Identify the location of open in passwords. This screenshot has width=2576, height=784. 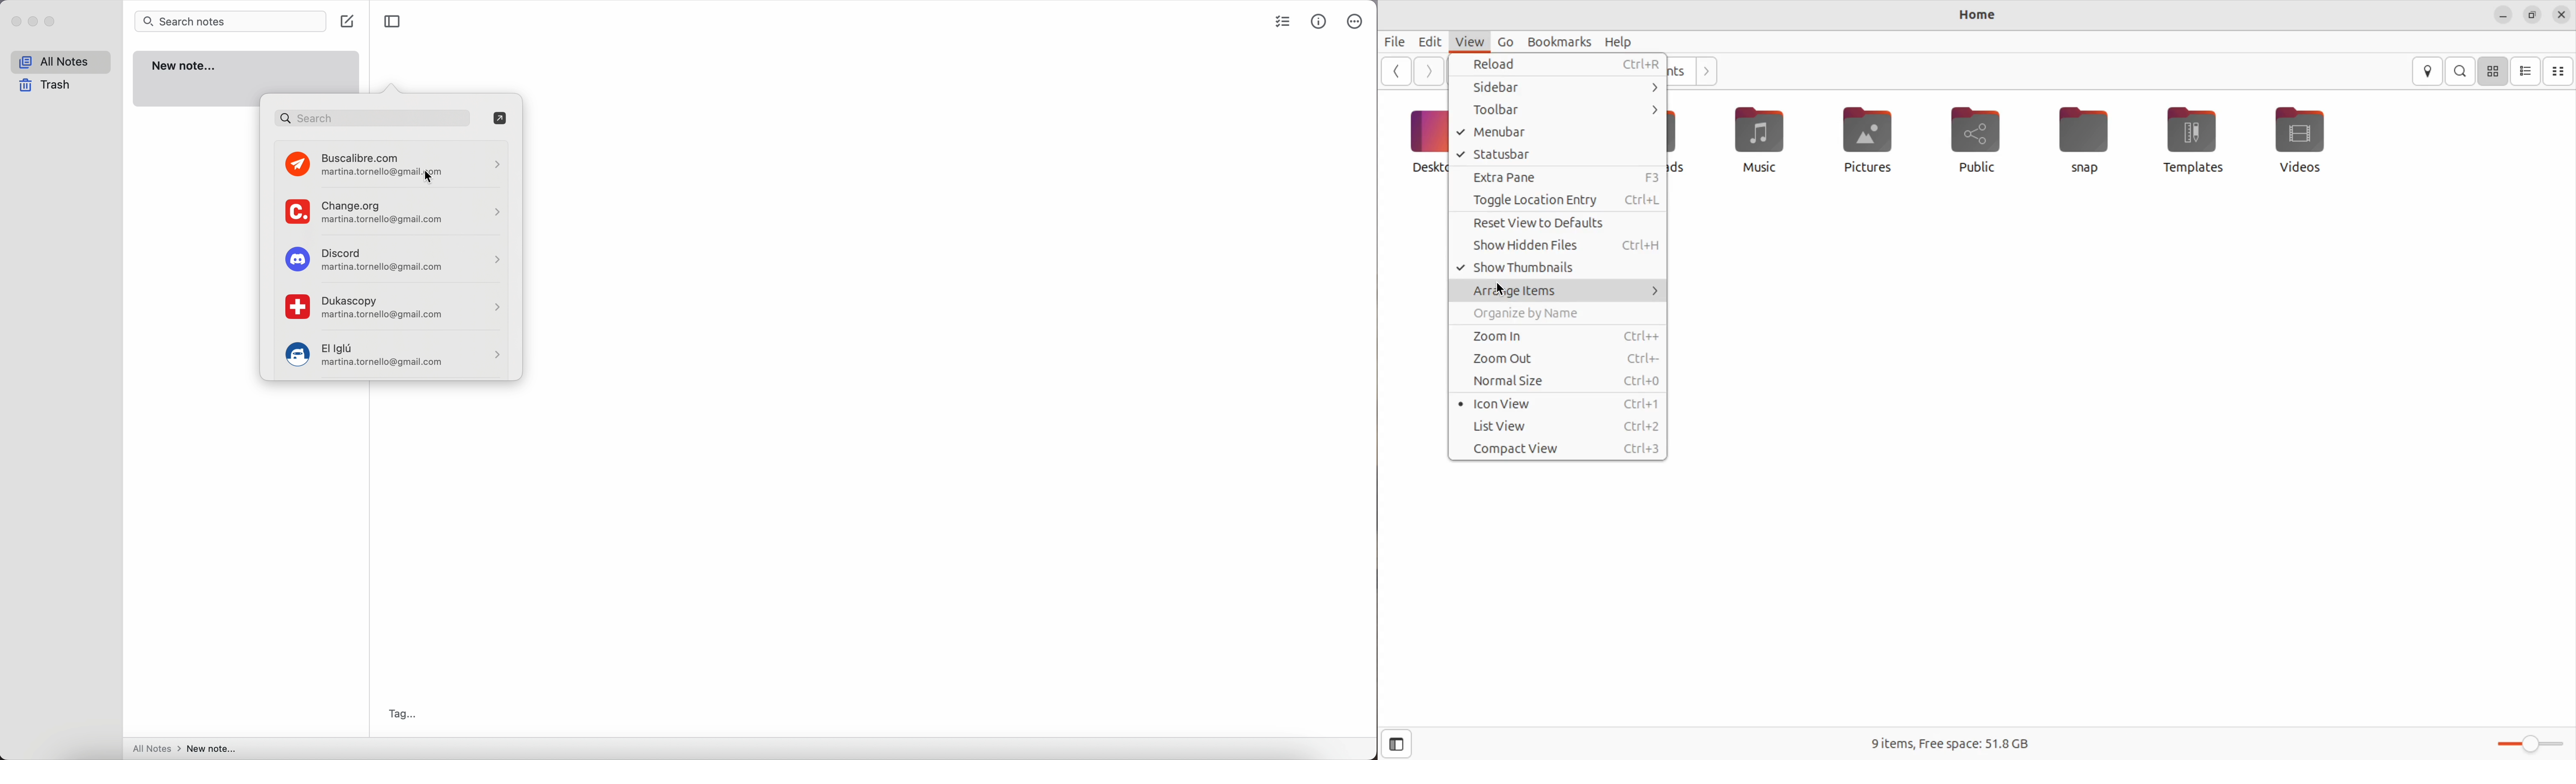
(500, 119).